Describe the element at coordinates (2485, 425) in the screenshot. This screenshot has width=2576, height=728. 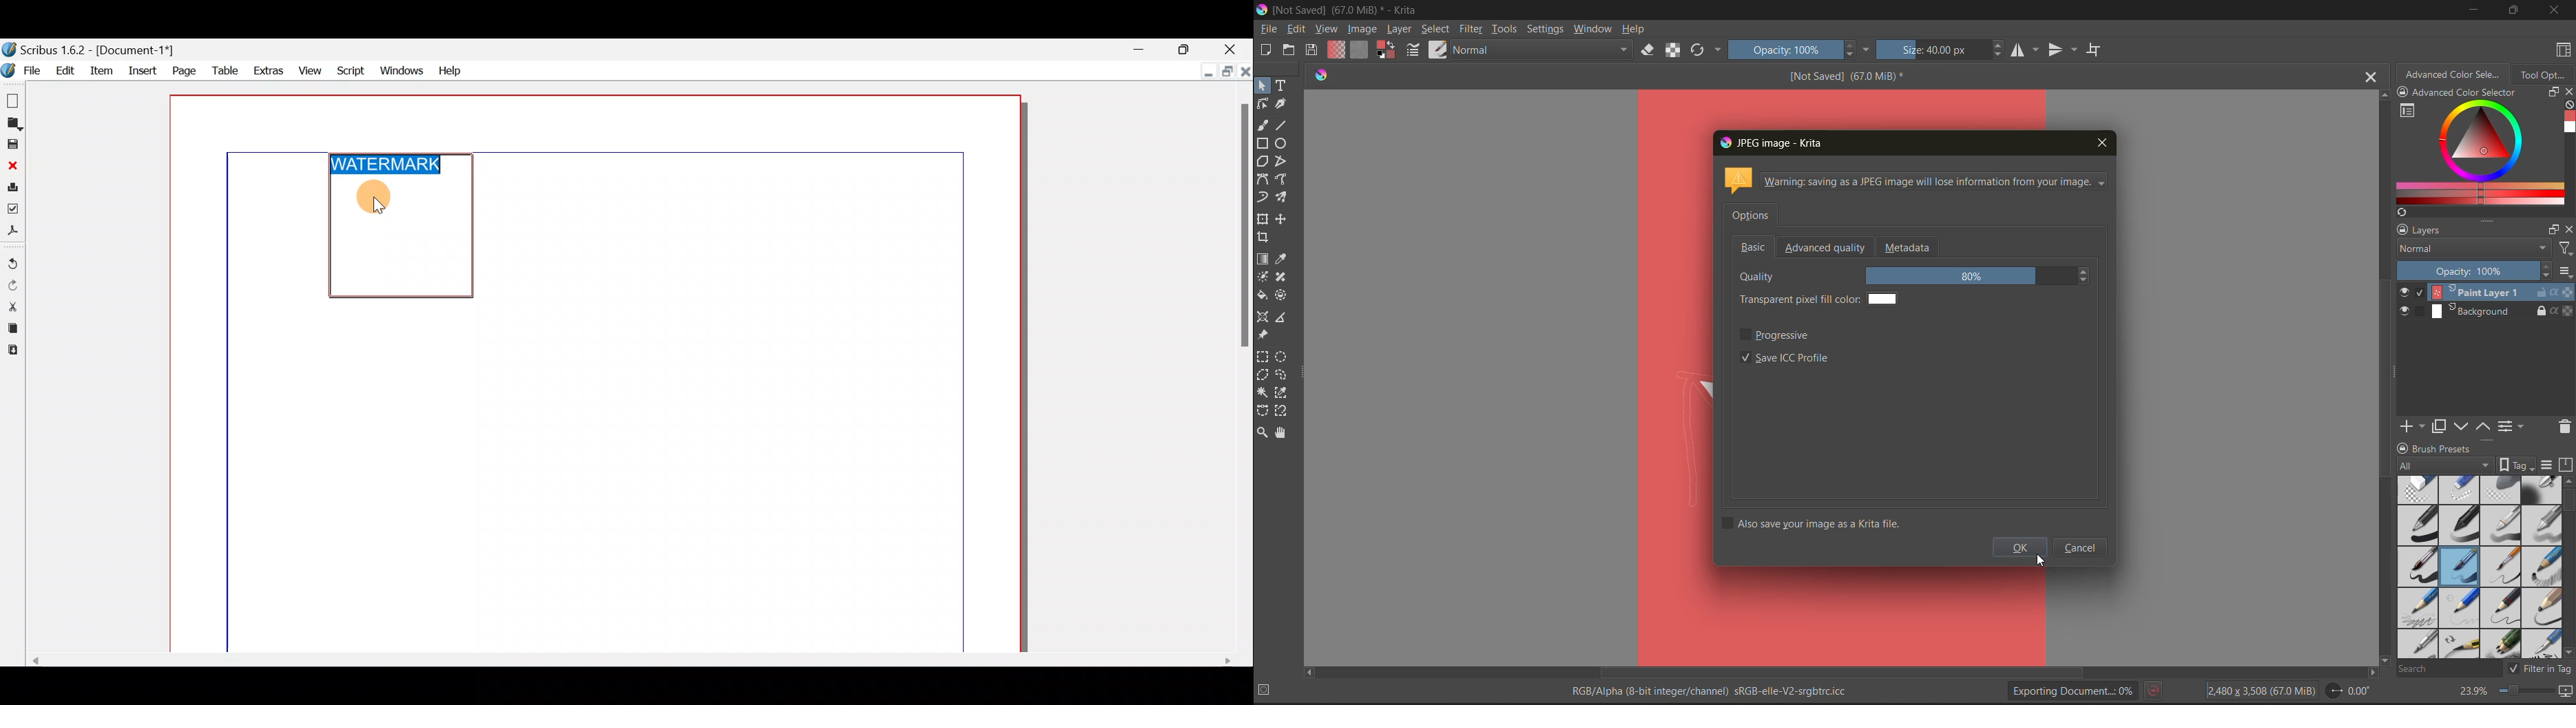
I see `mask up` at that location.